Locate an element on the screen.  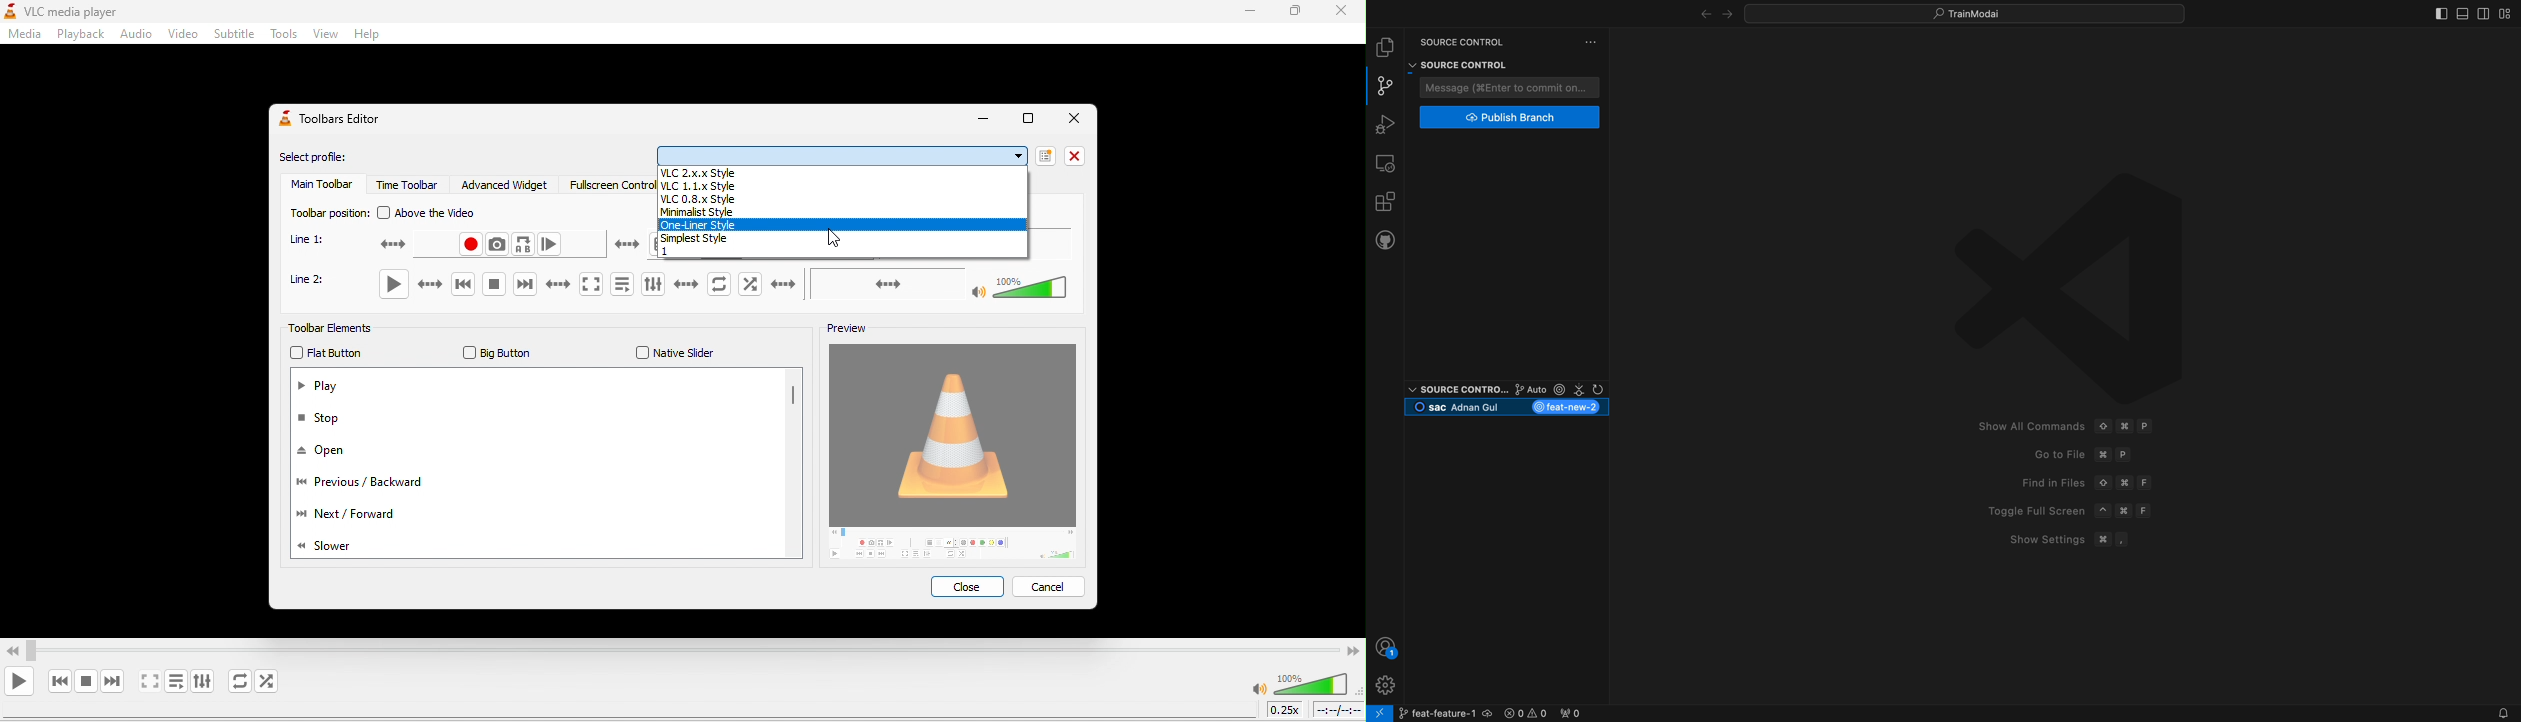
subtitle is located at coordinates (233, 33).